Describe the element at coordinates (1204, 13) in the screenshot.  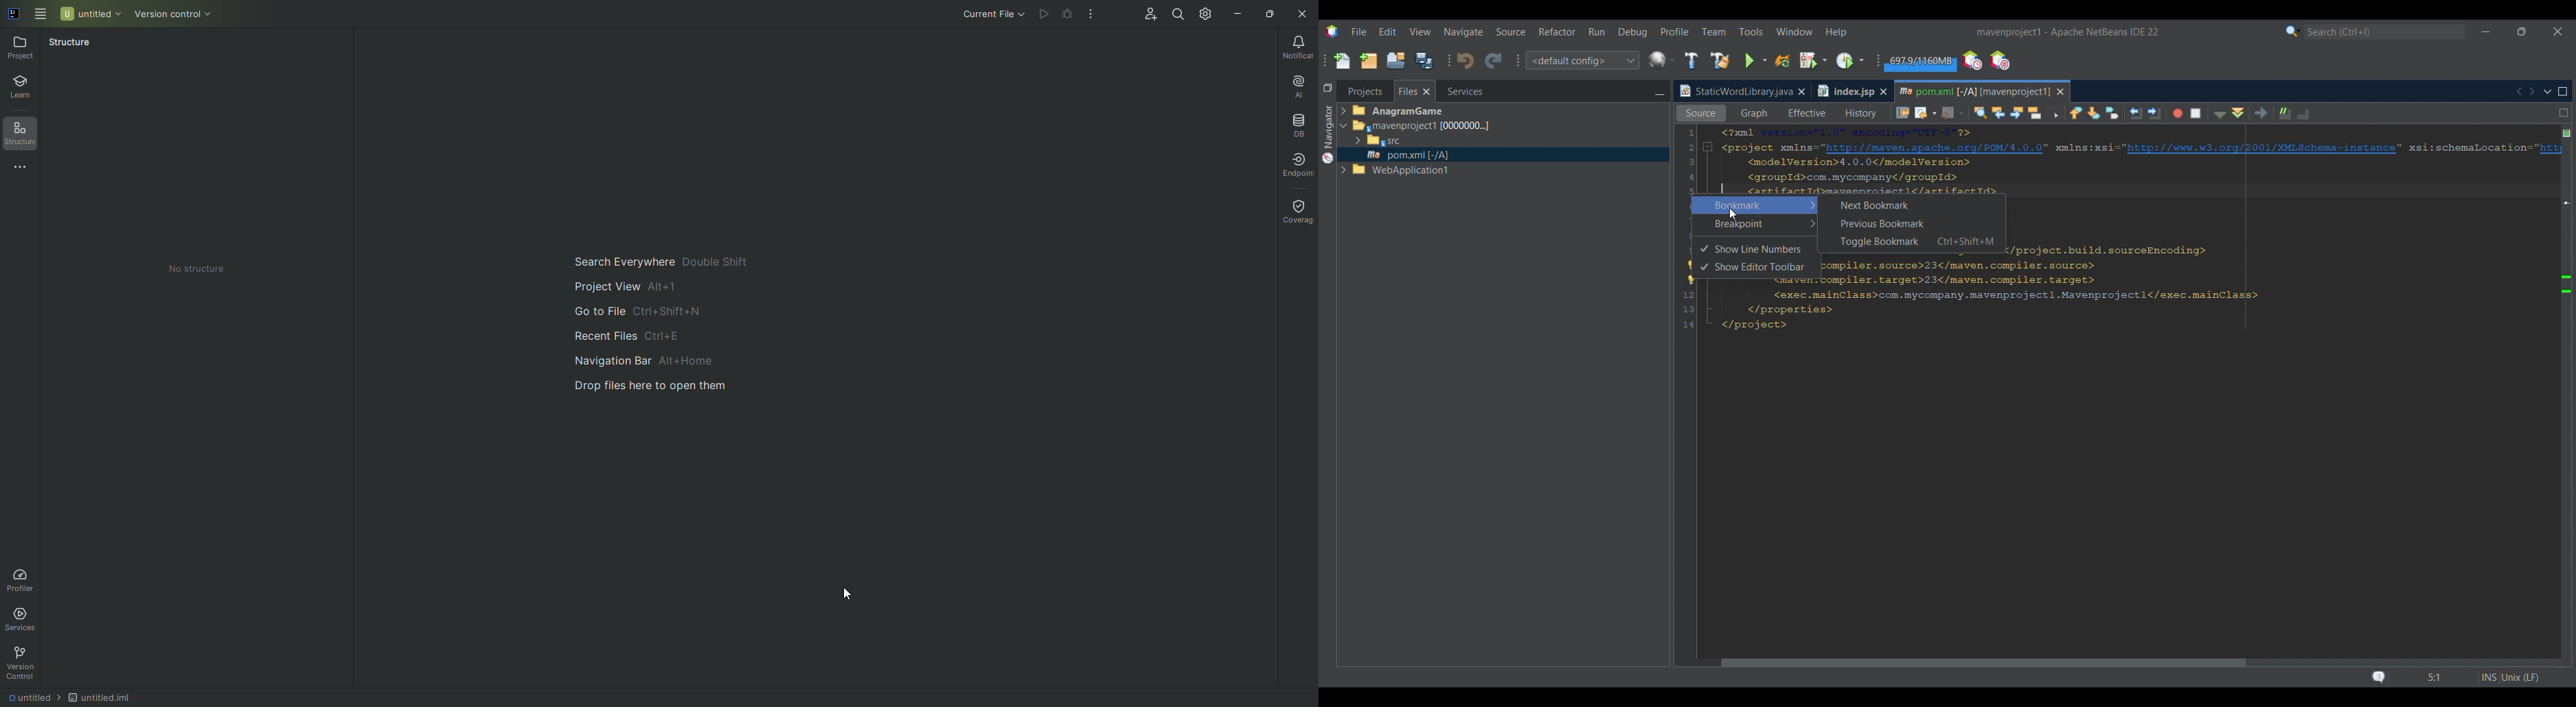
I see `Updates and Settings` at that location.